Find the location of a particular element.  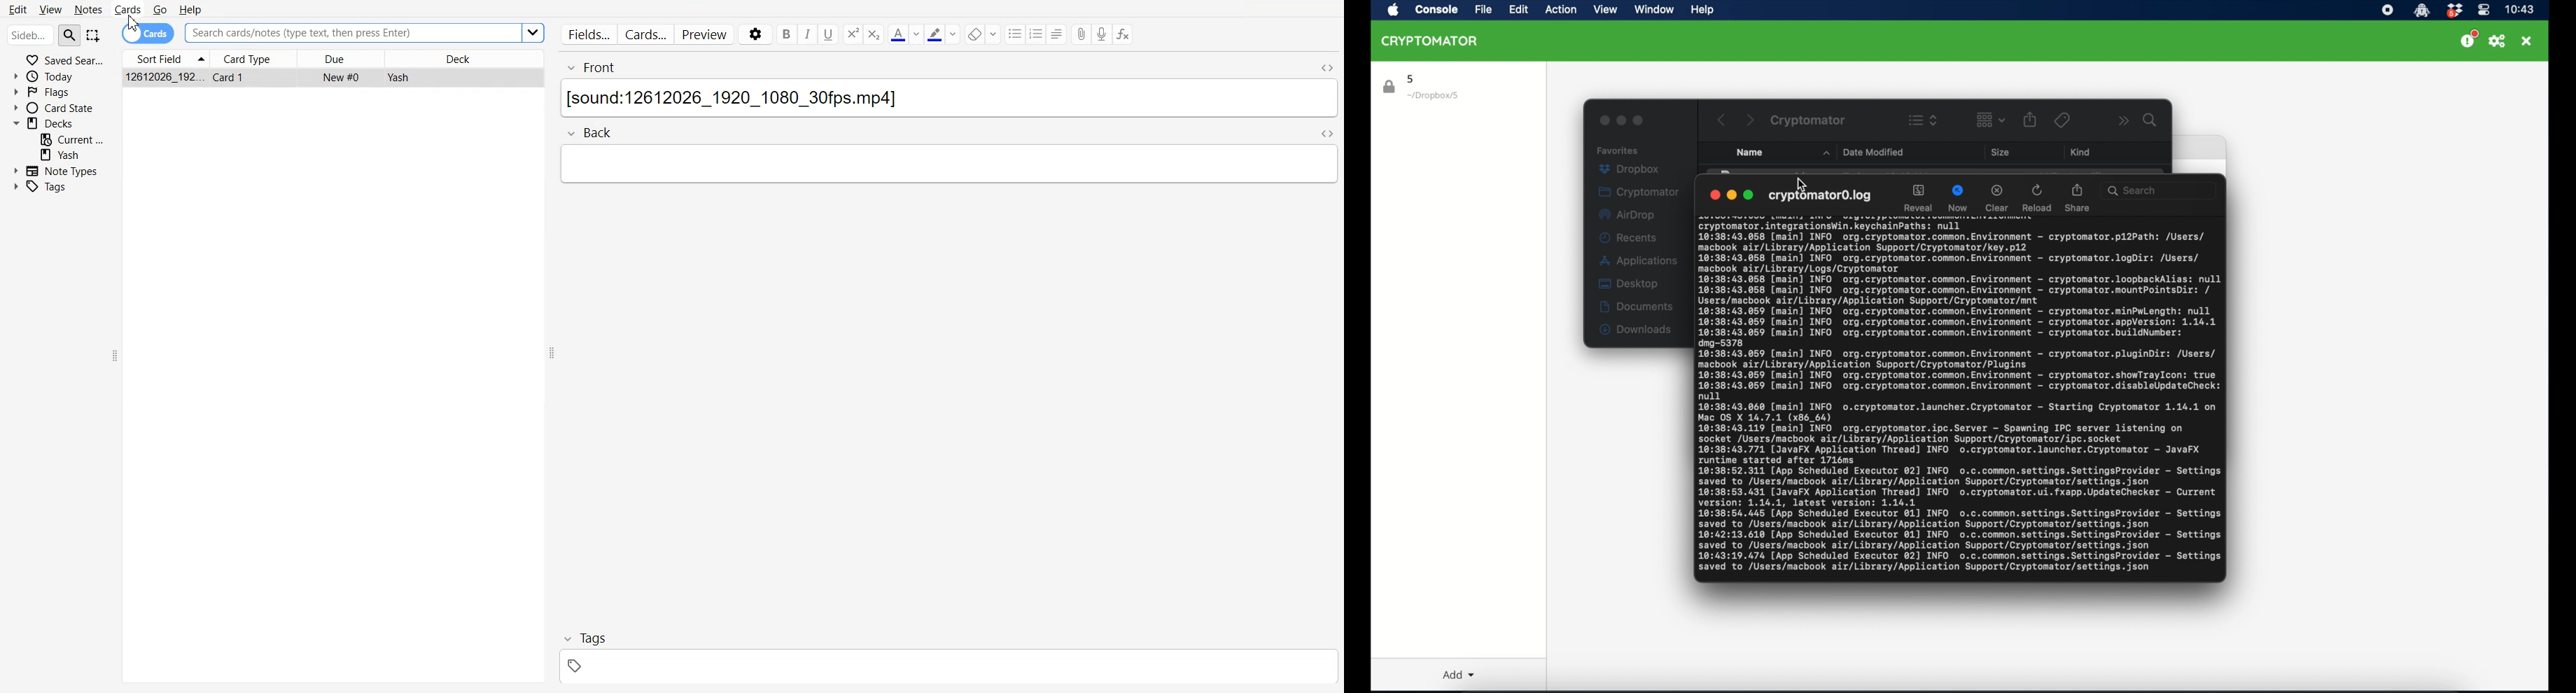

Saved Search is located at coordinates (59, 59).